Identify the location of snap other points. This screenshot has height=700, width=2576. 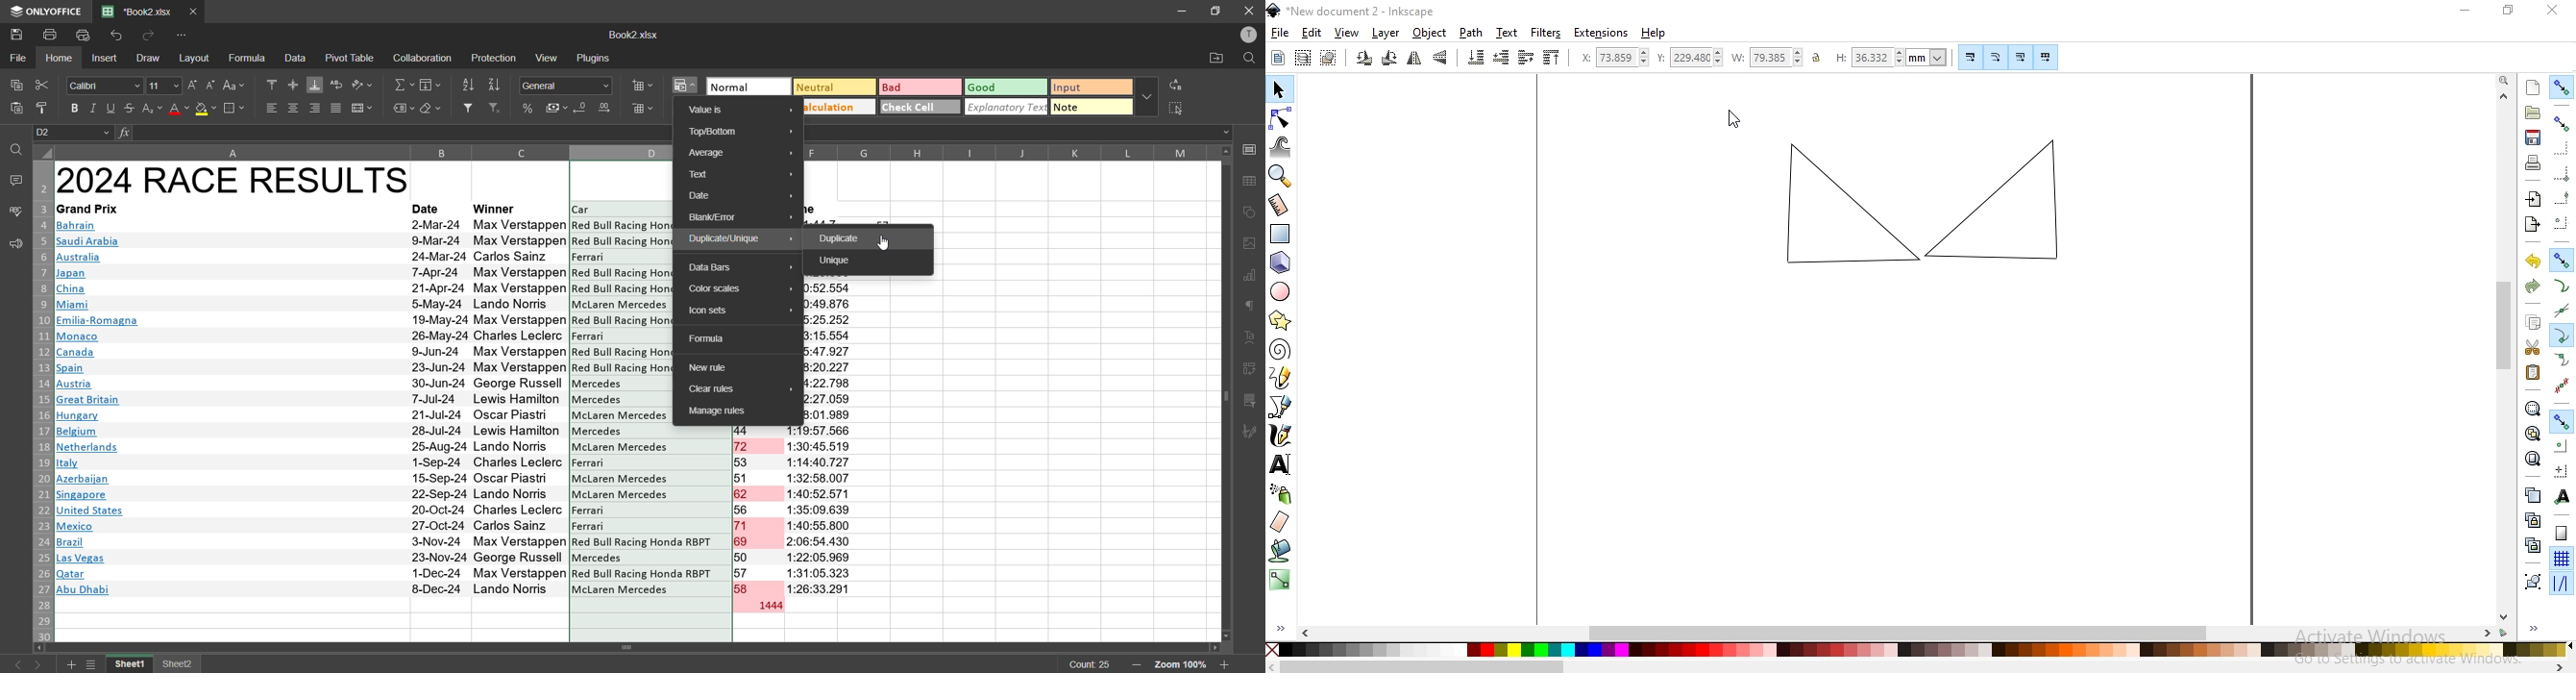
(2563, 421).